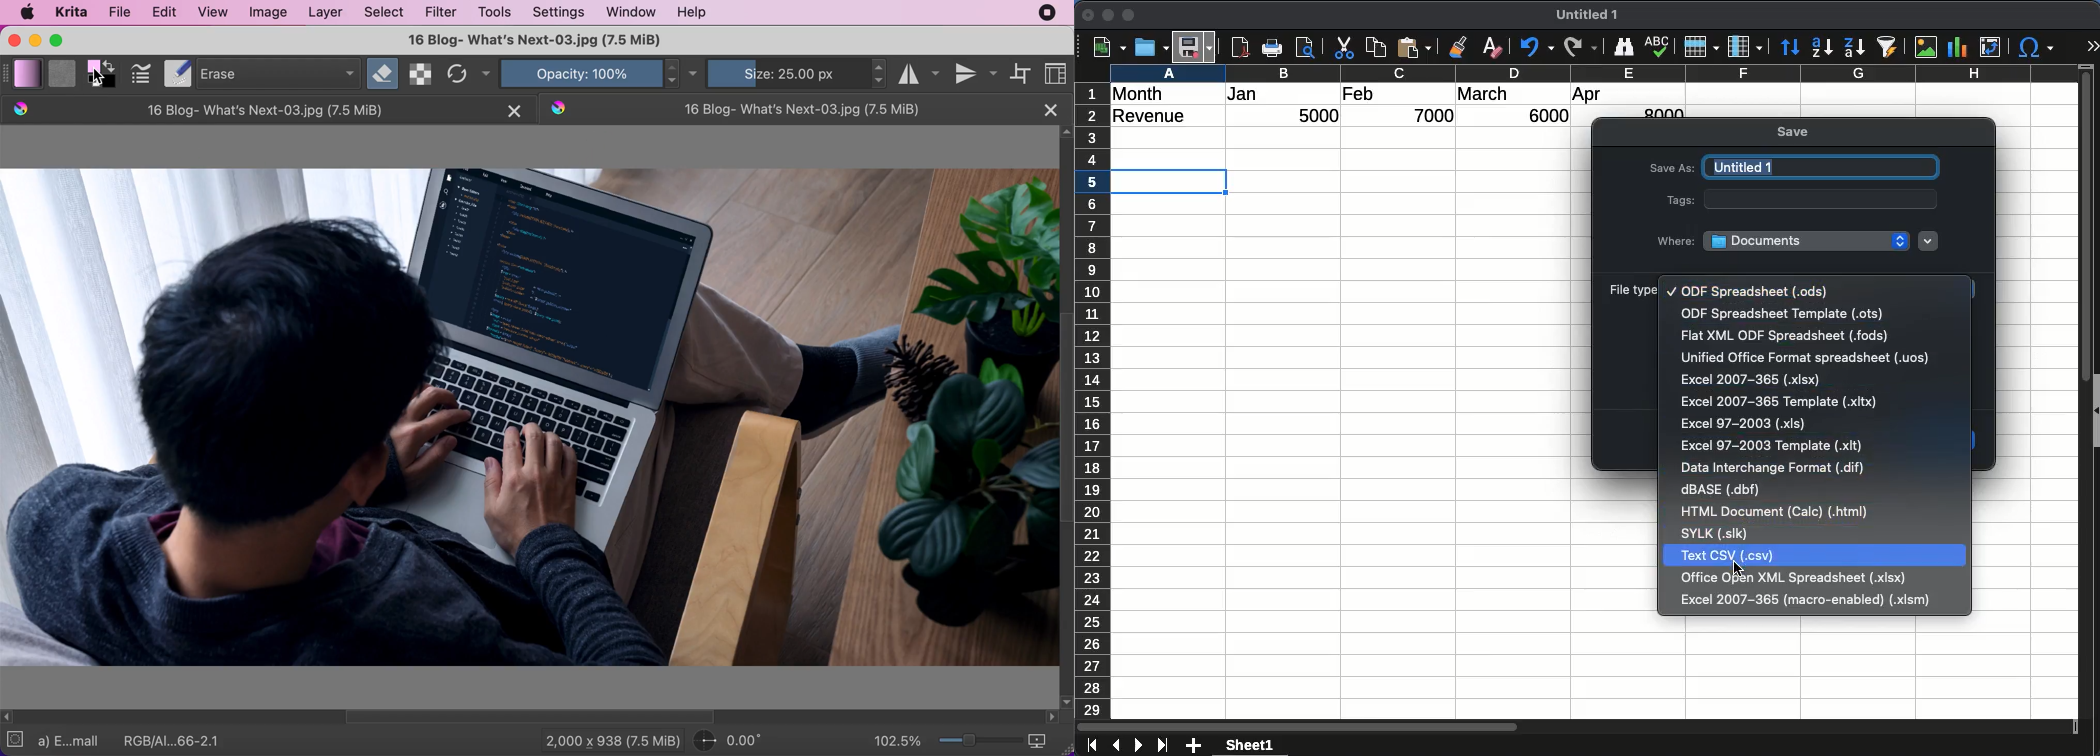 This screenshot has width=2100, height=756. Describe the element at coordinates (1130, 15) in the screenshot. I see `maximize` at that location.